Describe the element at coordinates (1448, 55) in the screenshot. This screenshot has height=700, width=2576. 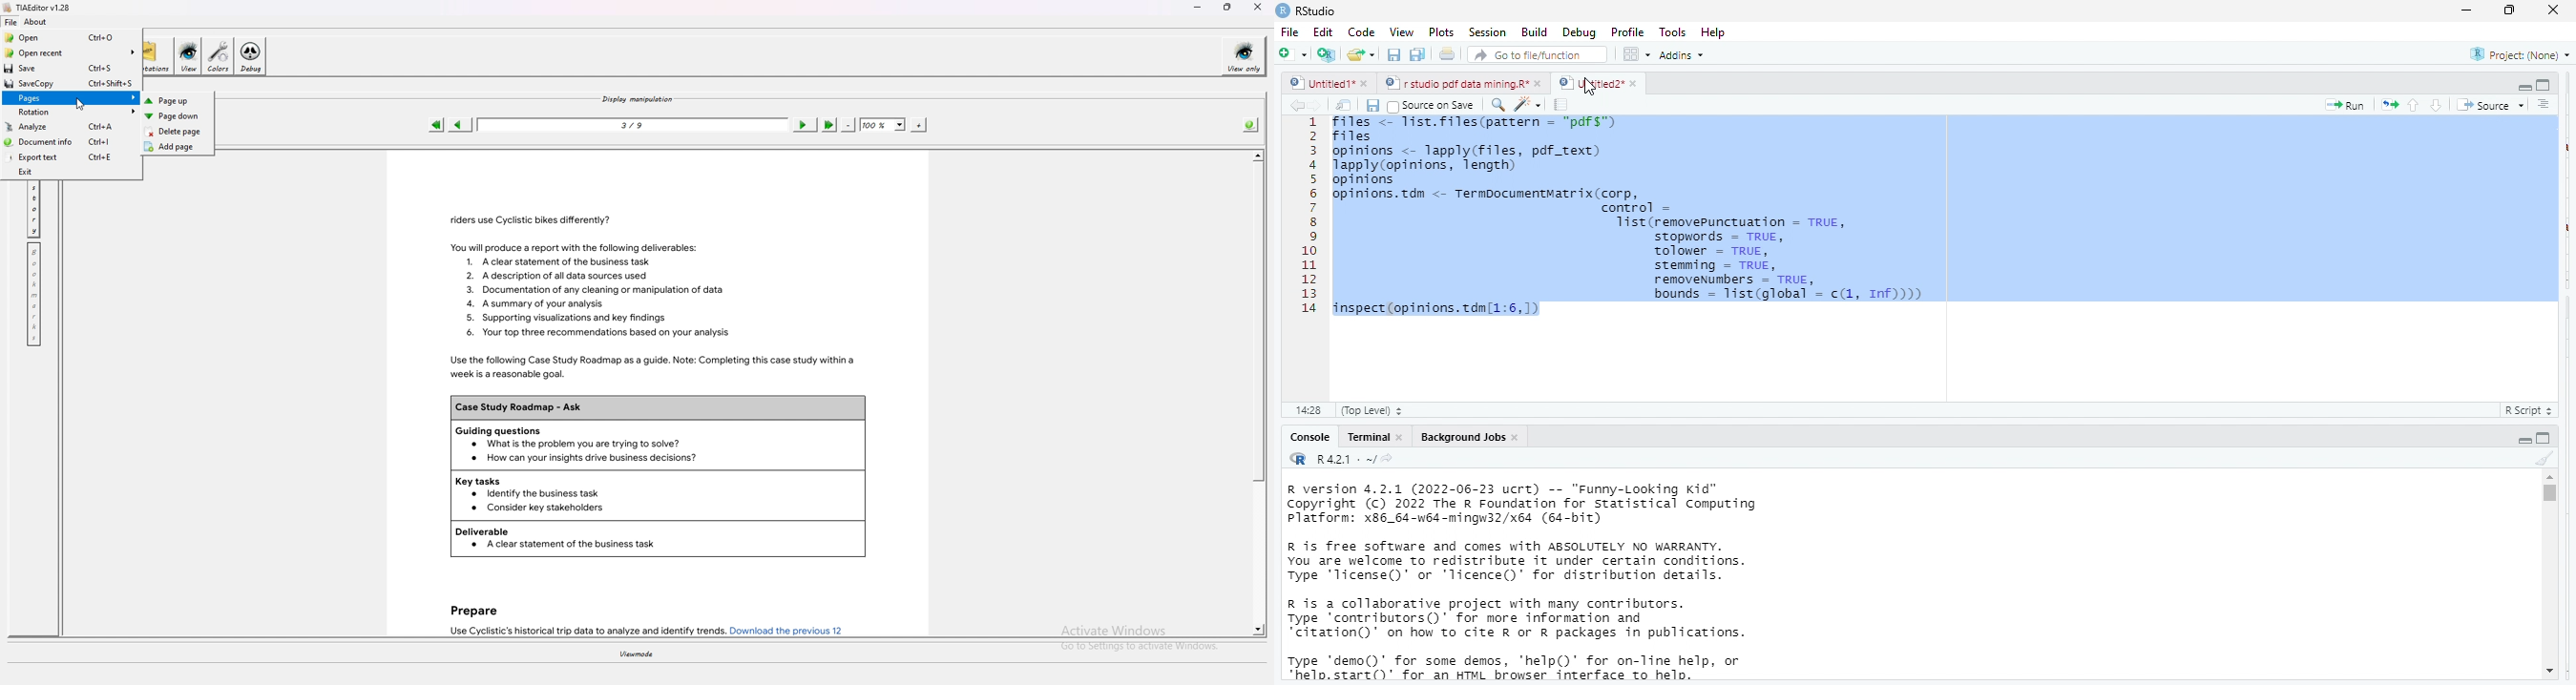
I see `print the current file` at that location.